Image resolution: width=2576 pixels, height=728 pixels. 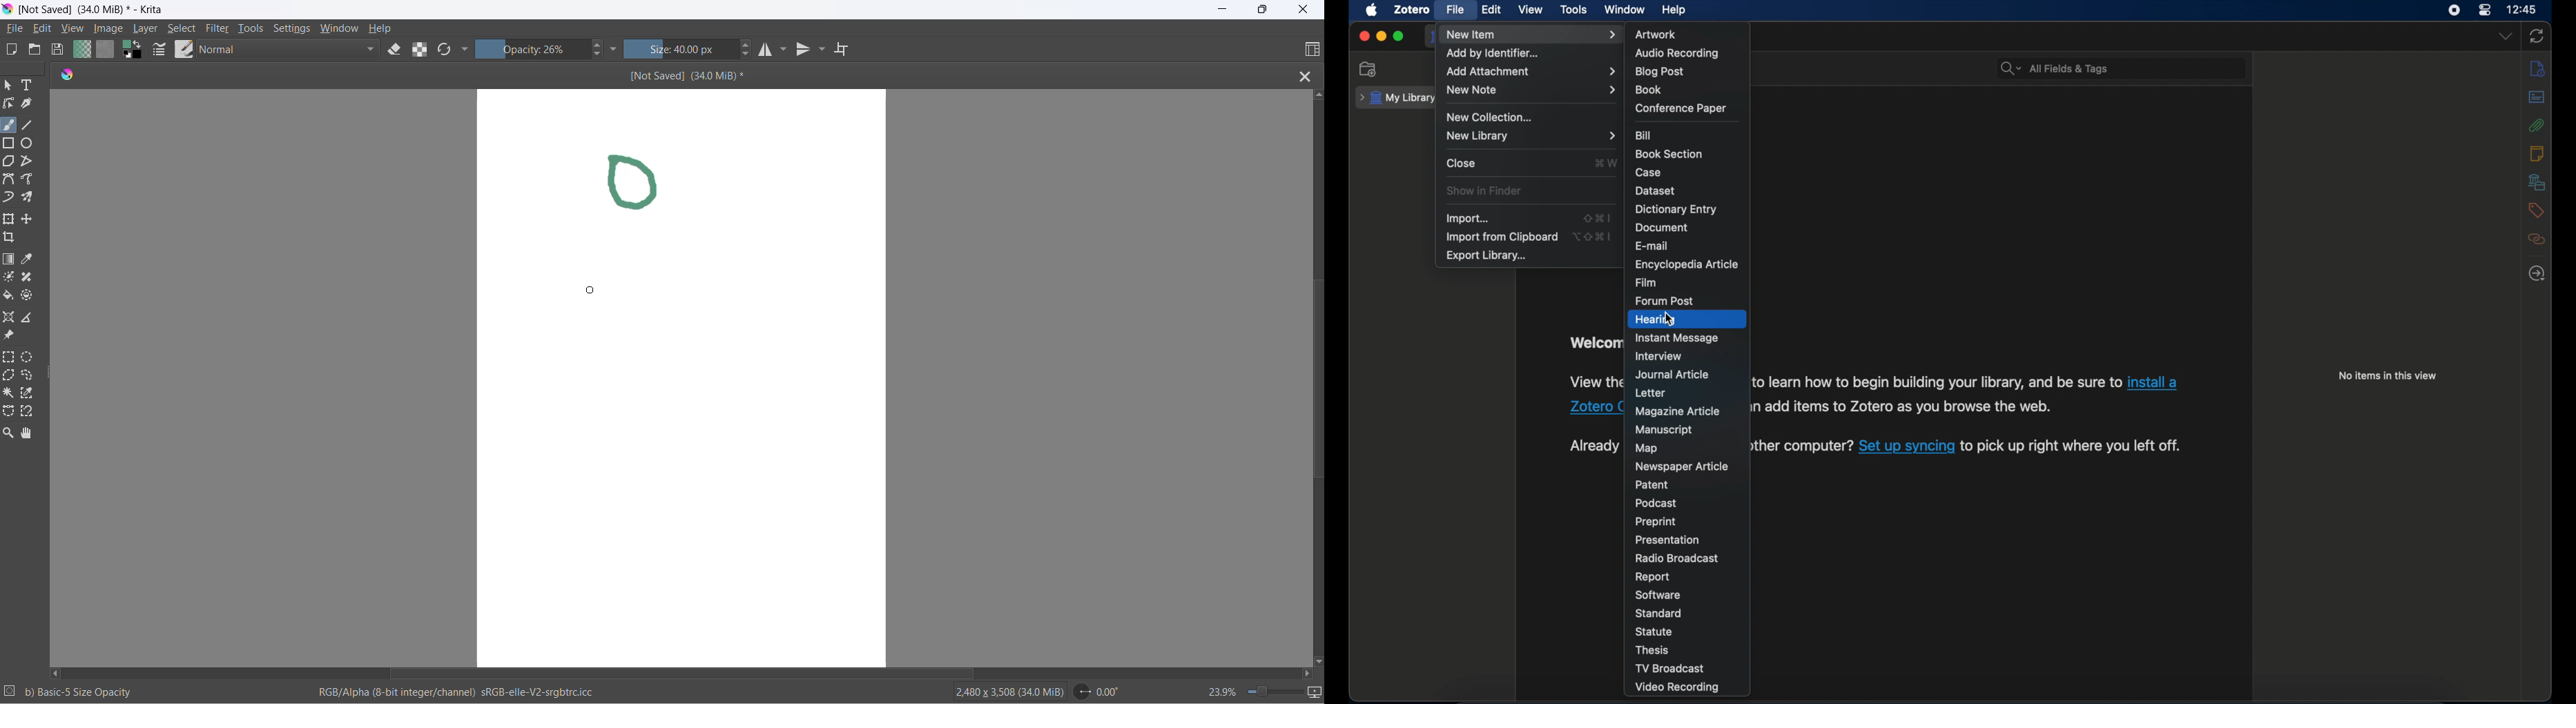 I want to click on new item, so click(x=1531, y=34).